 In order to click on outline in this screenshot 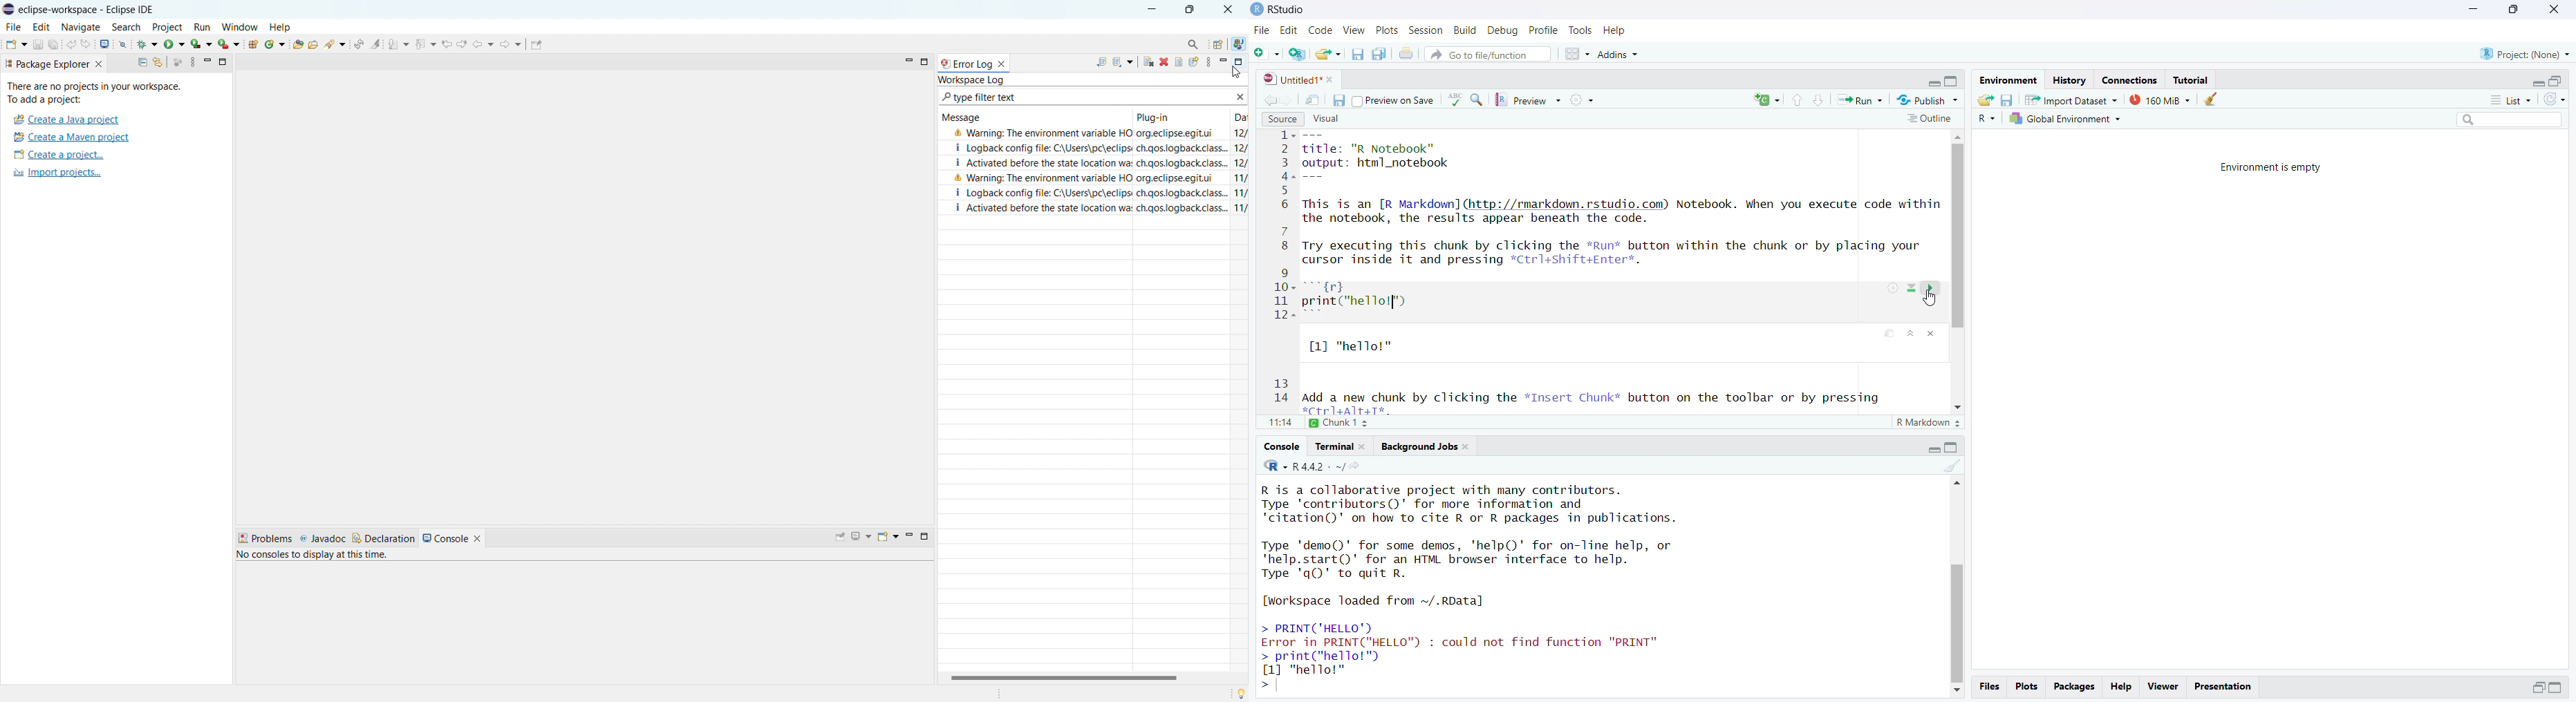, I will do `click(1928, 120)`.